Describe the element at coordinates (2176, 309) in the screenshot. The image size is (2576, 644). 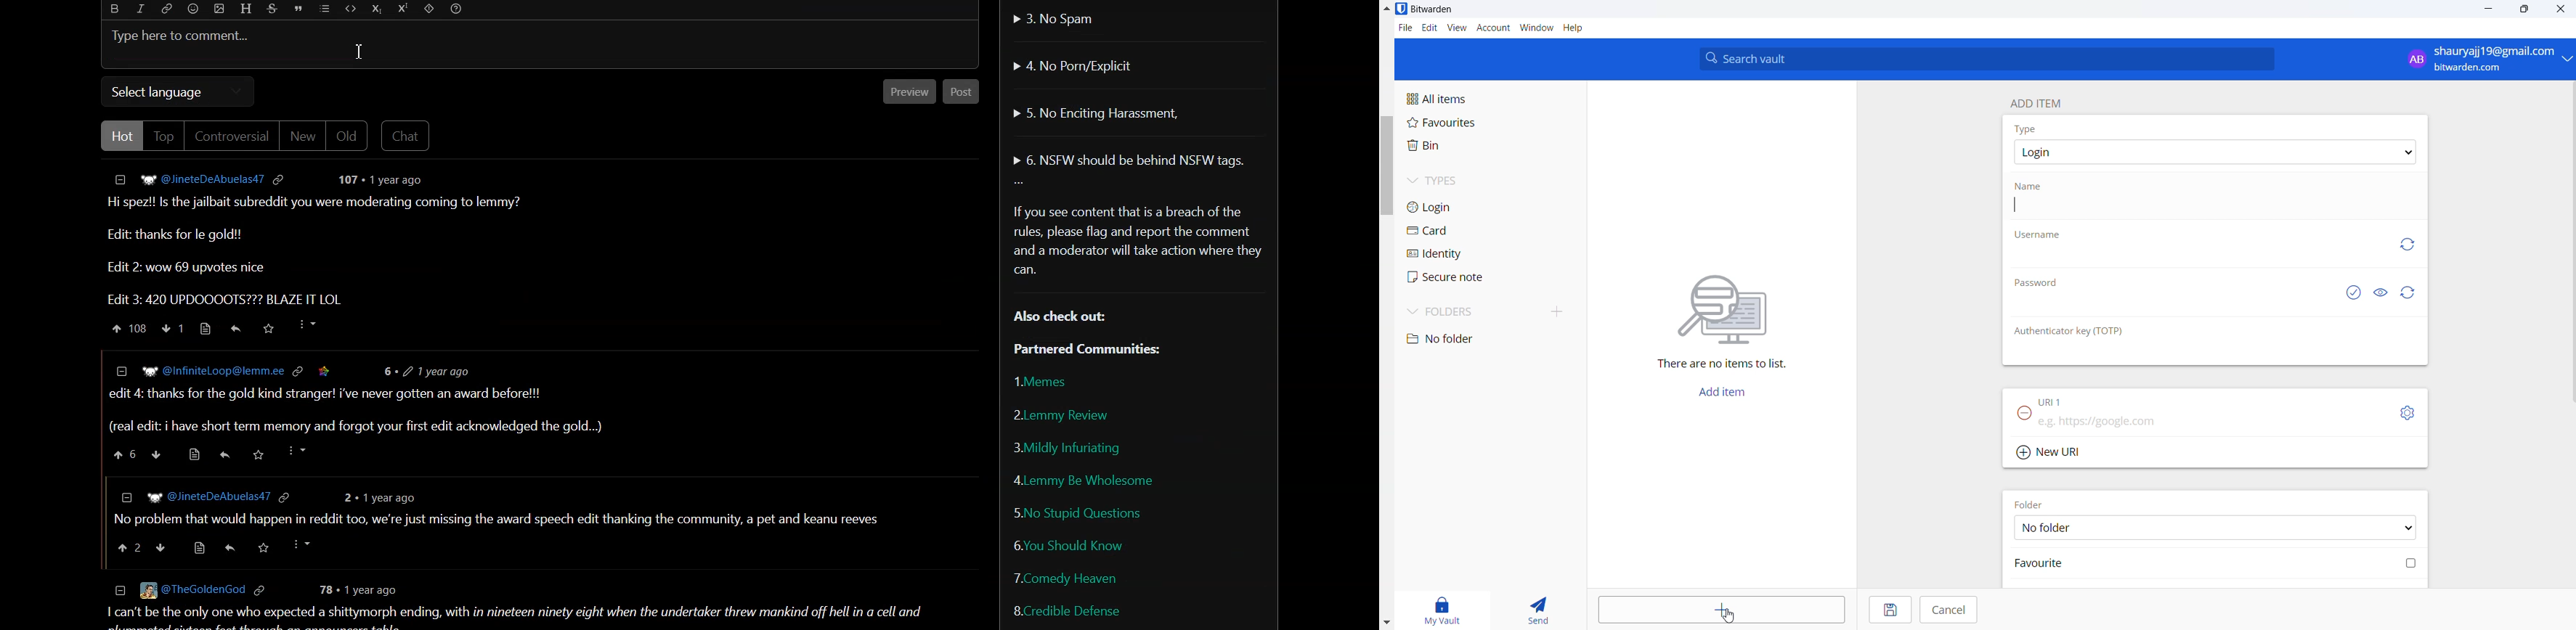
I see `Password input box` at that location.